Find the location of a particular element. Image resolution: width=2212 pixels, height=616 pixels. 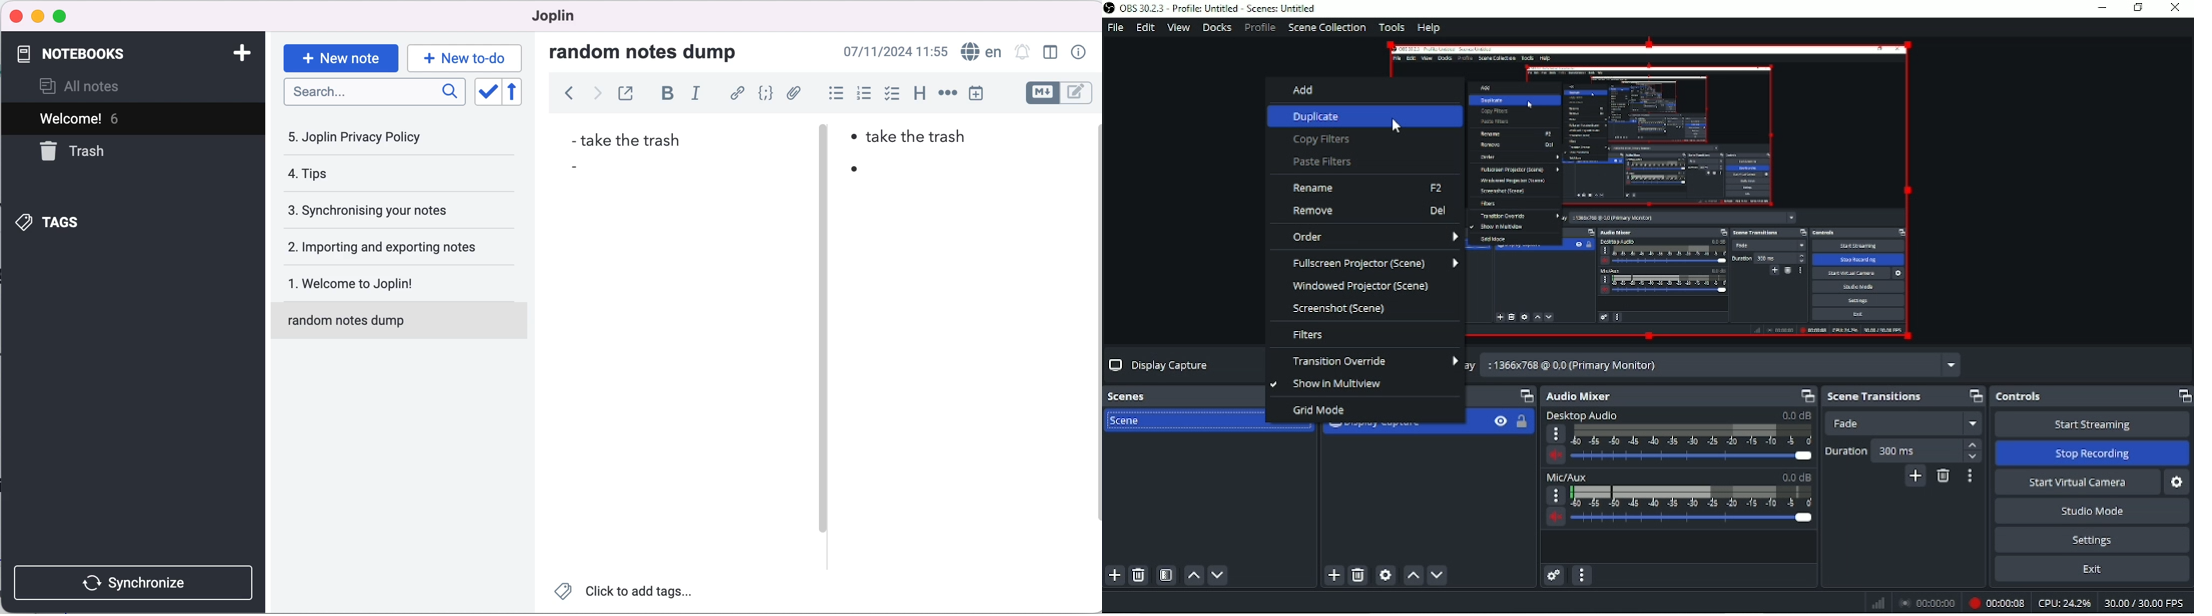

Configure virtual camera is located at coordinates (2178, 483).